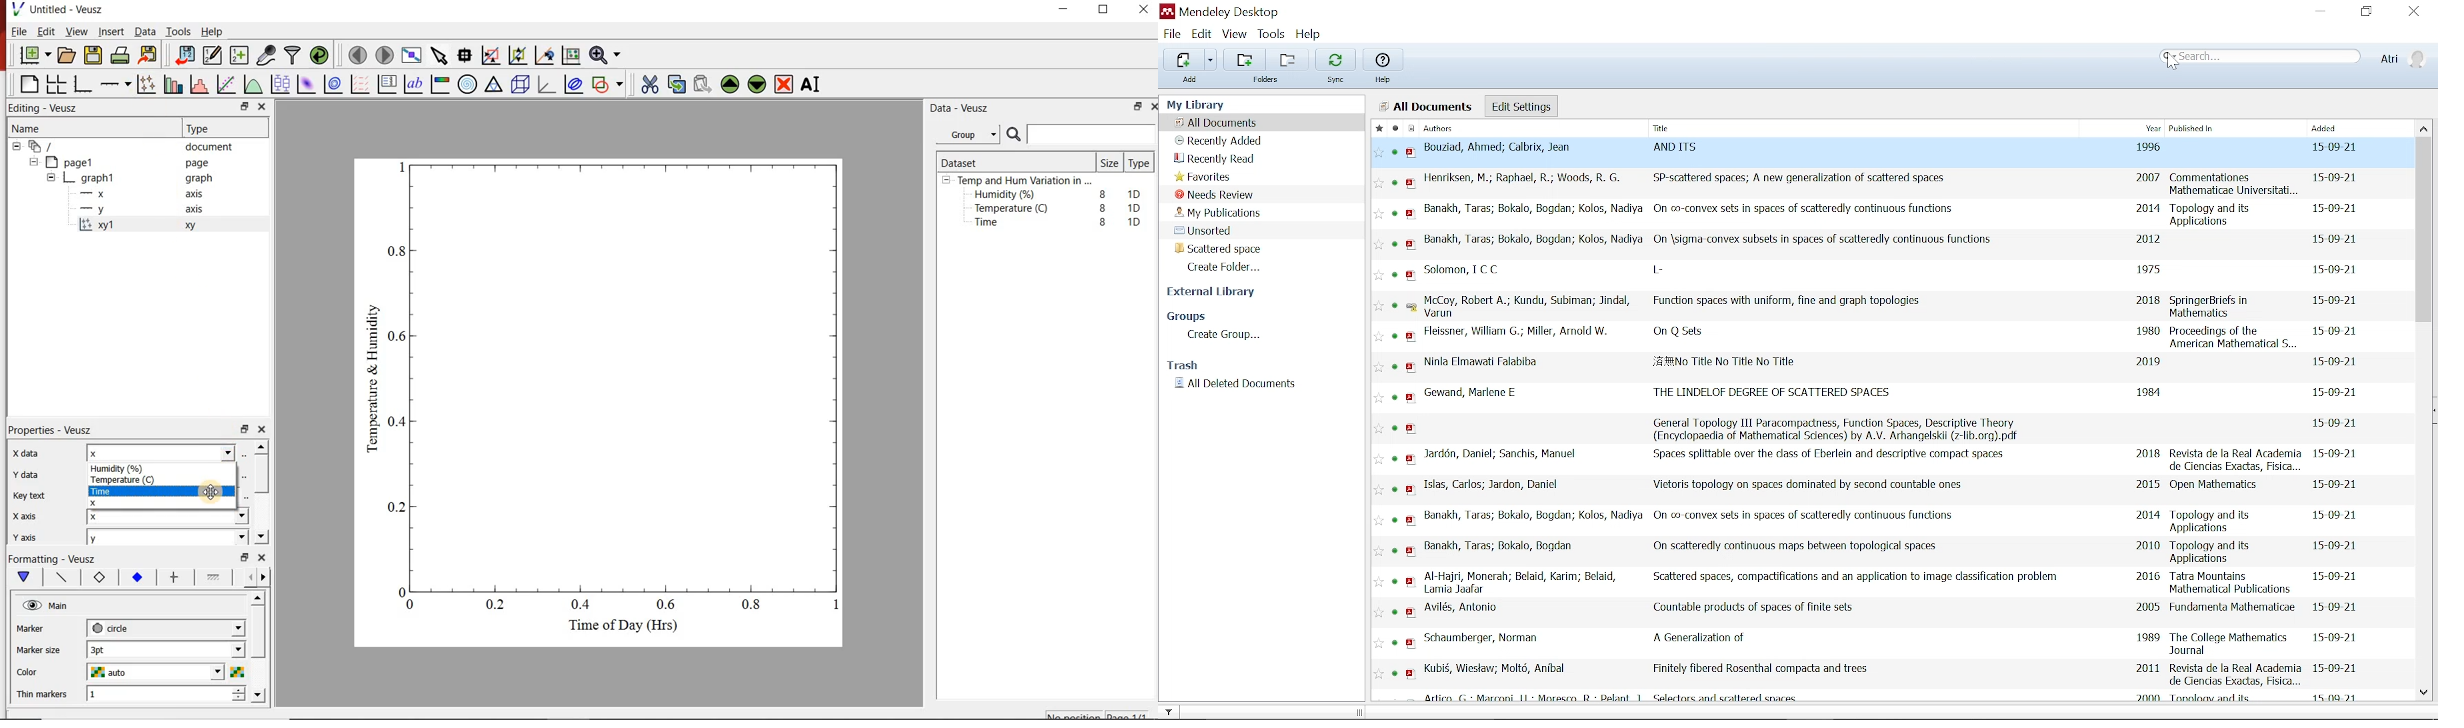 The width and height of the screenshot is (2464, 728). Describe the element at coordinates (1008, 195) in the screenshot. I see `Humidity (%)` at that location.